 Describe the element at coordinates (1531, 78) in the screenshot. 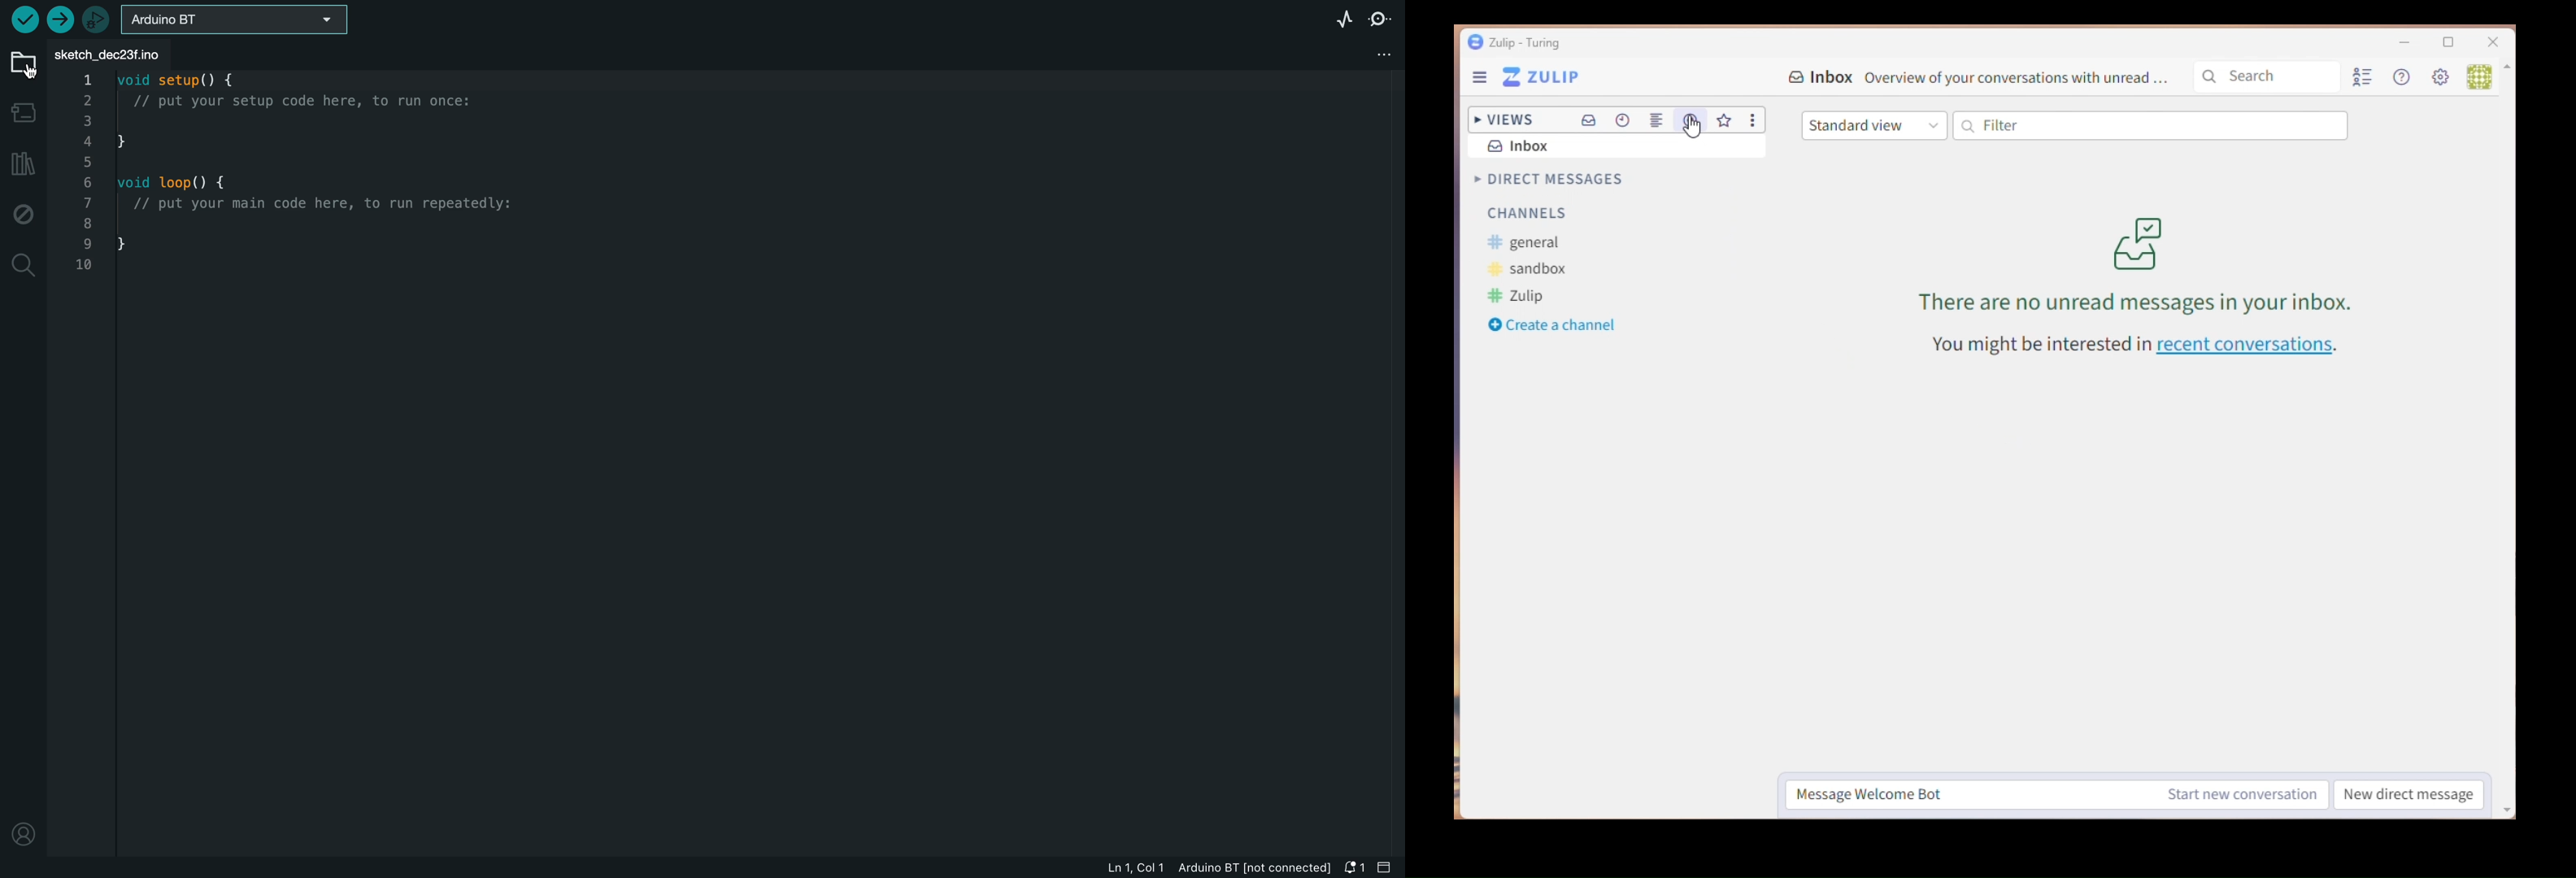

I see `Menu` at that location.